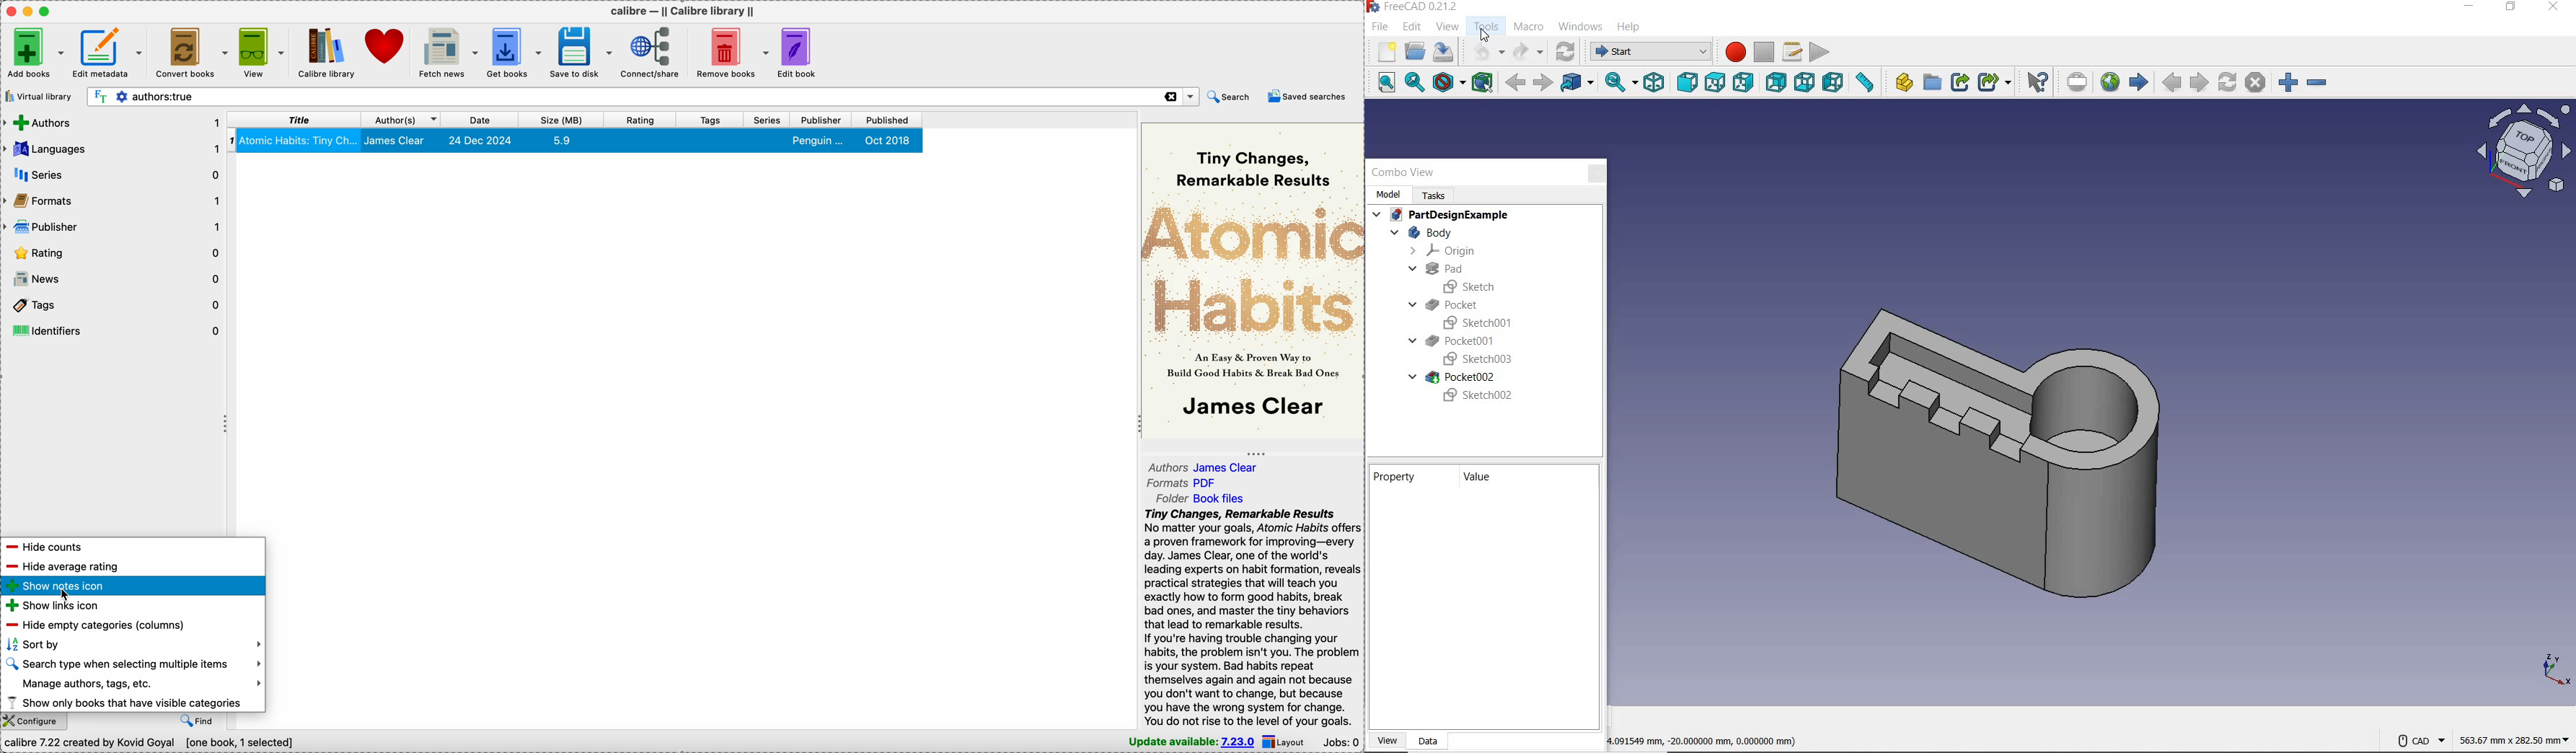 The width and height of the screenshot is (2576, 756). I want to click on FreeCAD design, so click(2013, 441).